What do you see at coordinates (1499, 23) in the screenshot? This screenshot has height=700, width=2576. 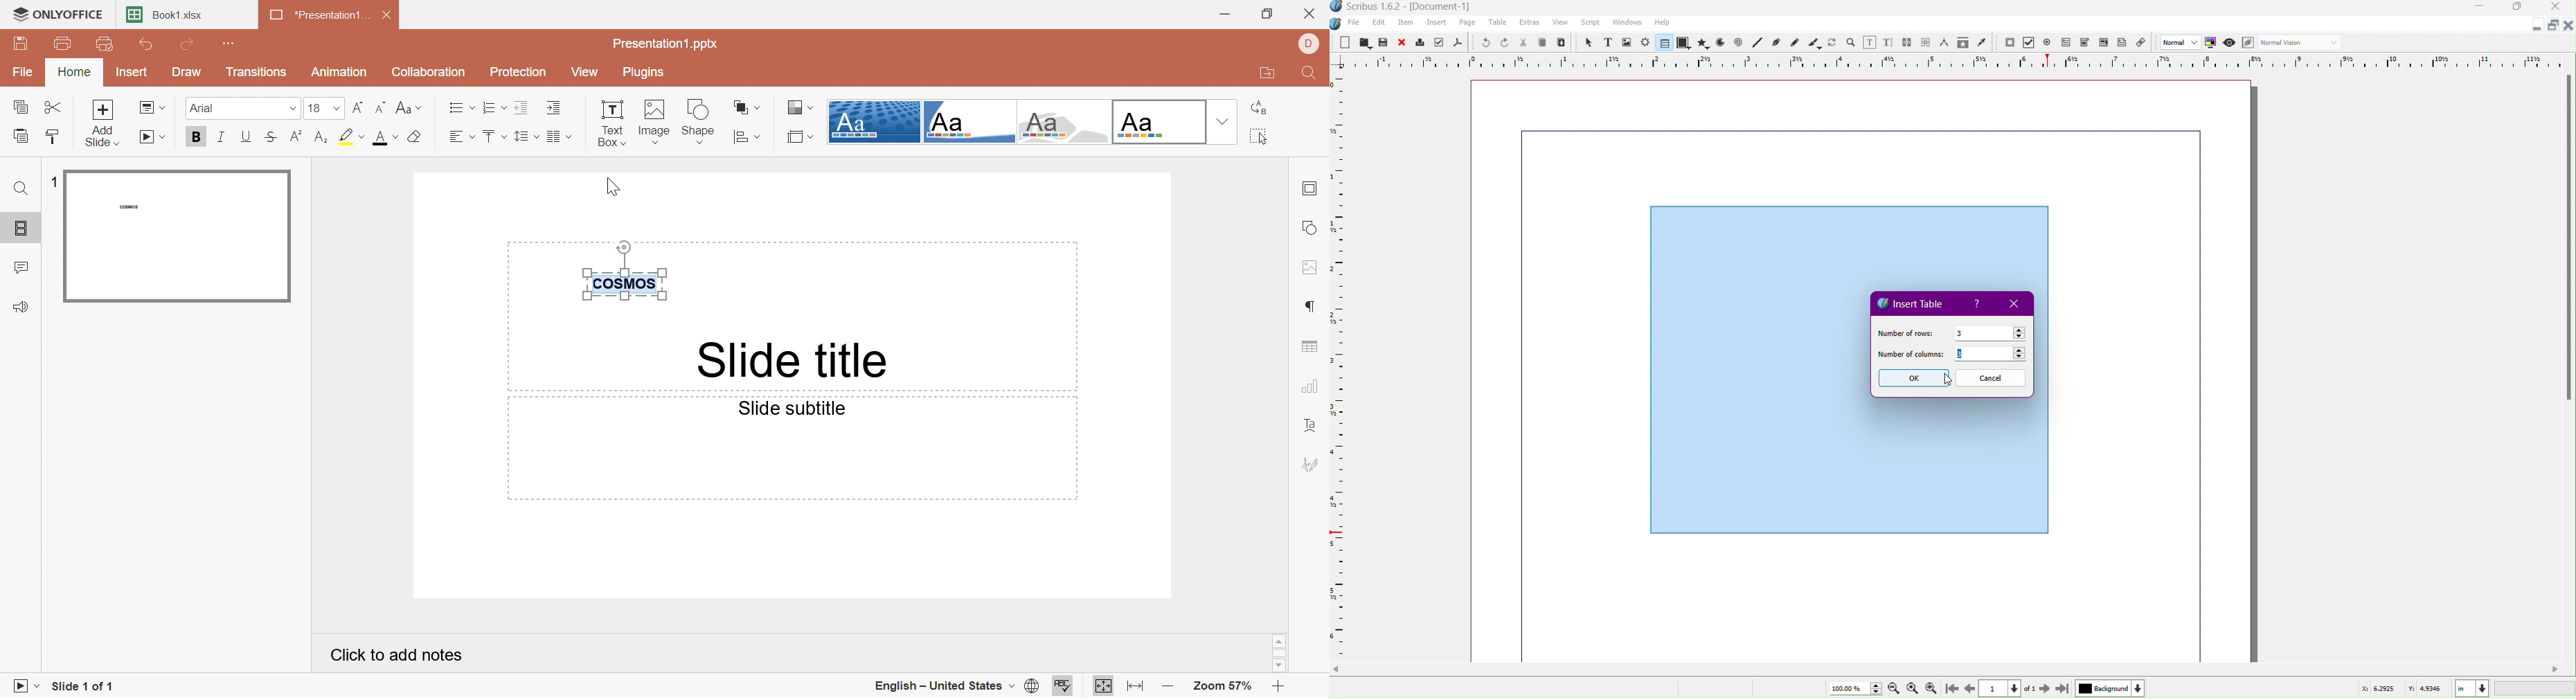 I see `Table` at bounding box center [1499, 23].